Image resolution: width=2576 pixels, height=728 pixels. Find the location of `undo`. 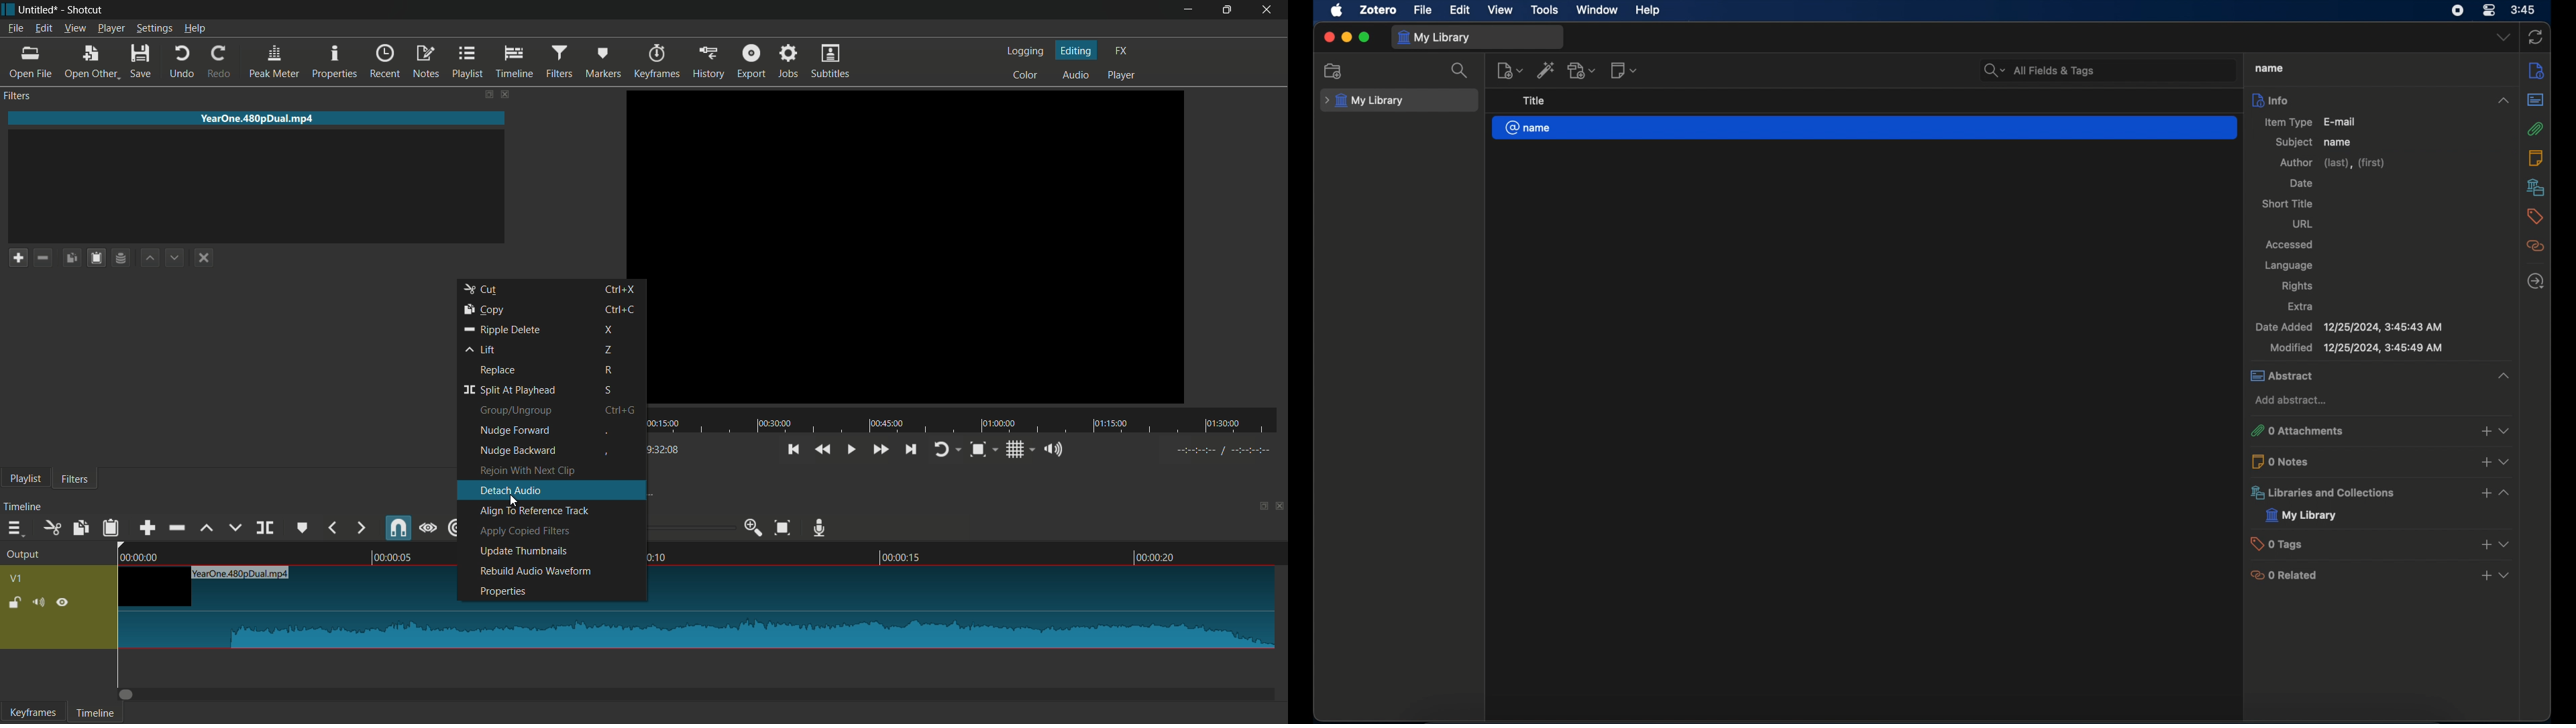

undo is located at coordinates (179, 62).